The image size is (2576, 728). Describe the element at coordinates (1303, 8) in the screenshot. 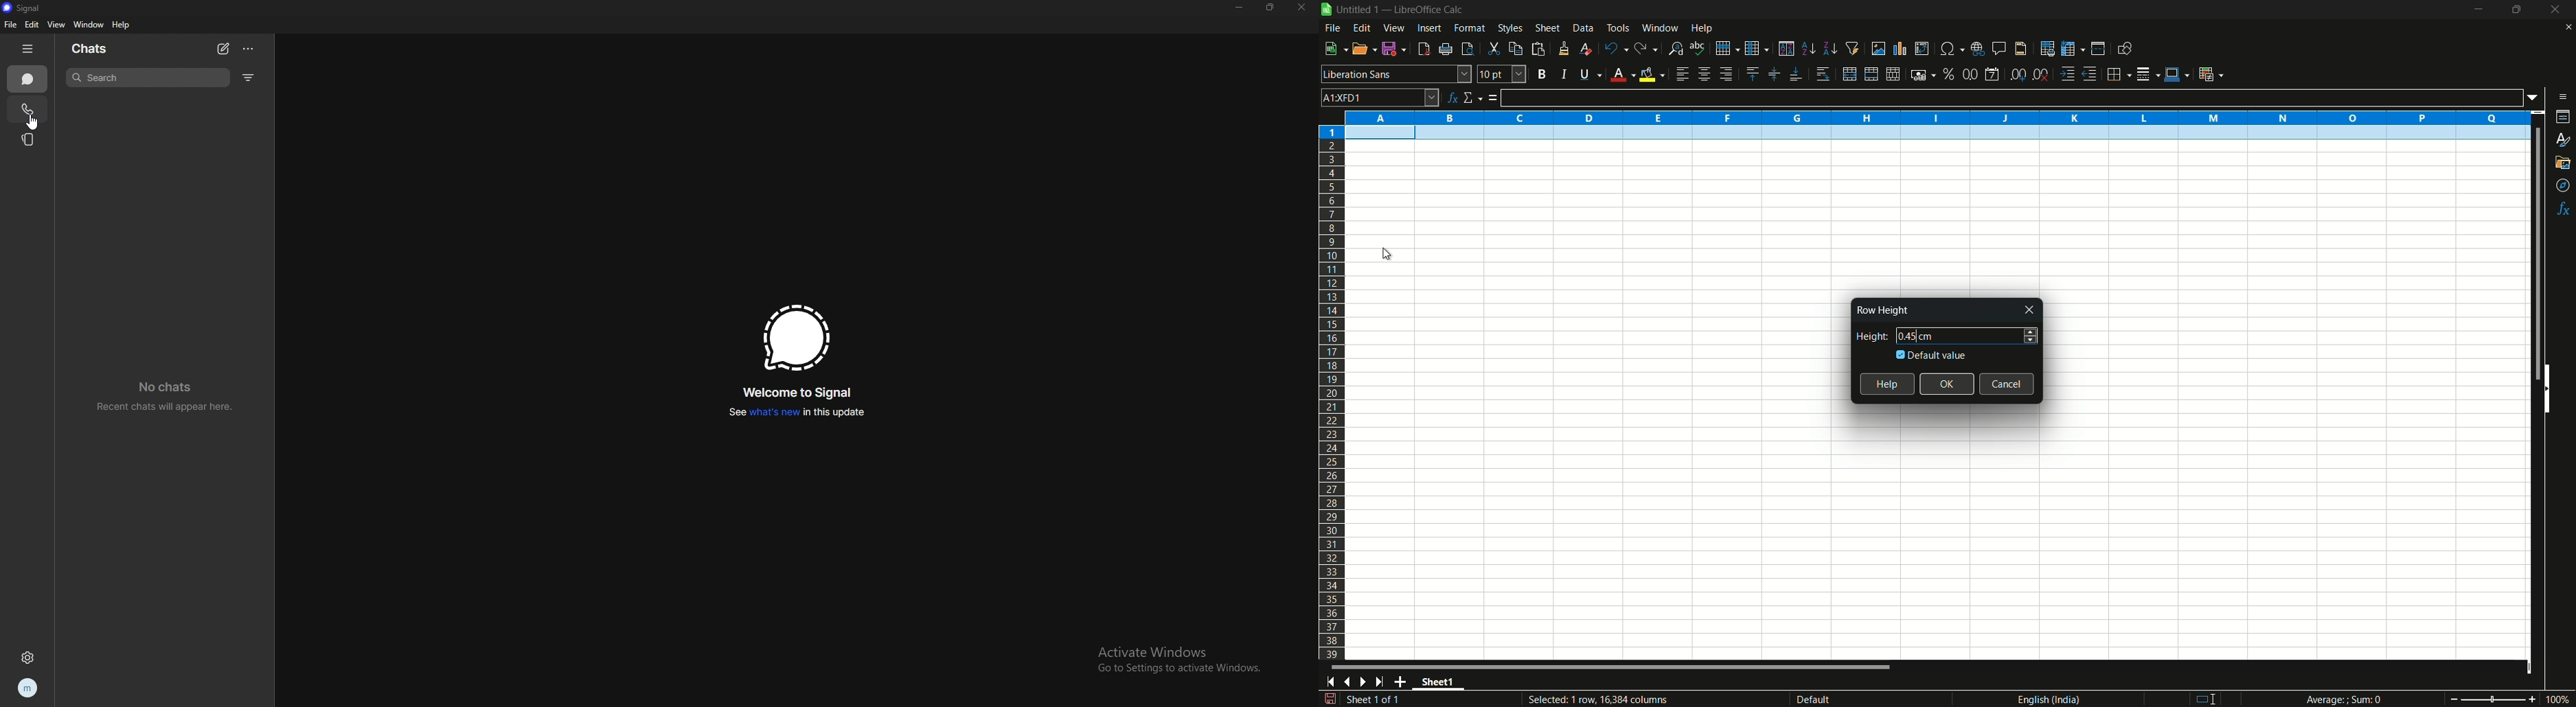

I see `close` at that location.